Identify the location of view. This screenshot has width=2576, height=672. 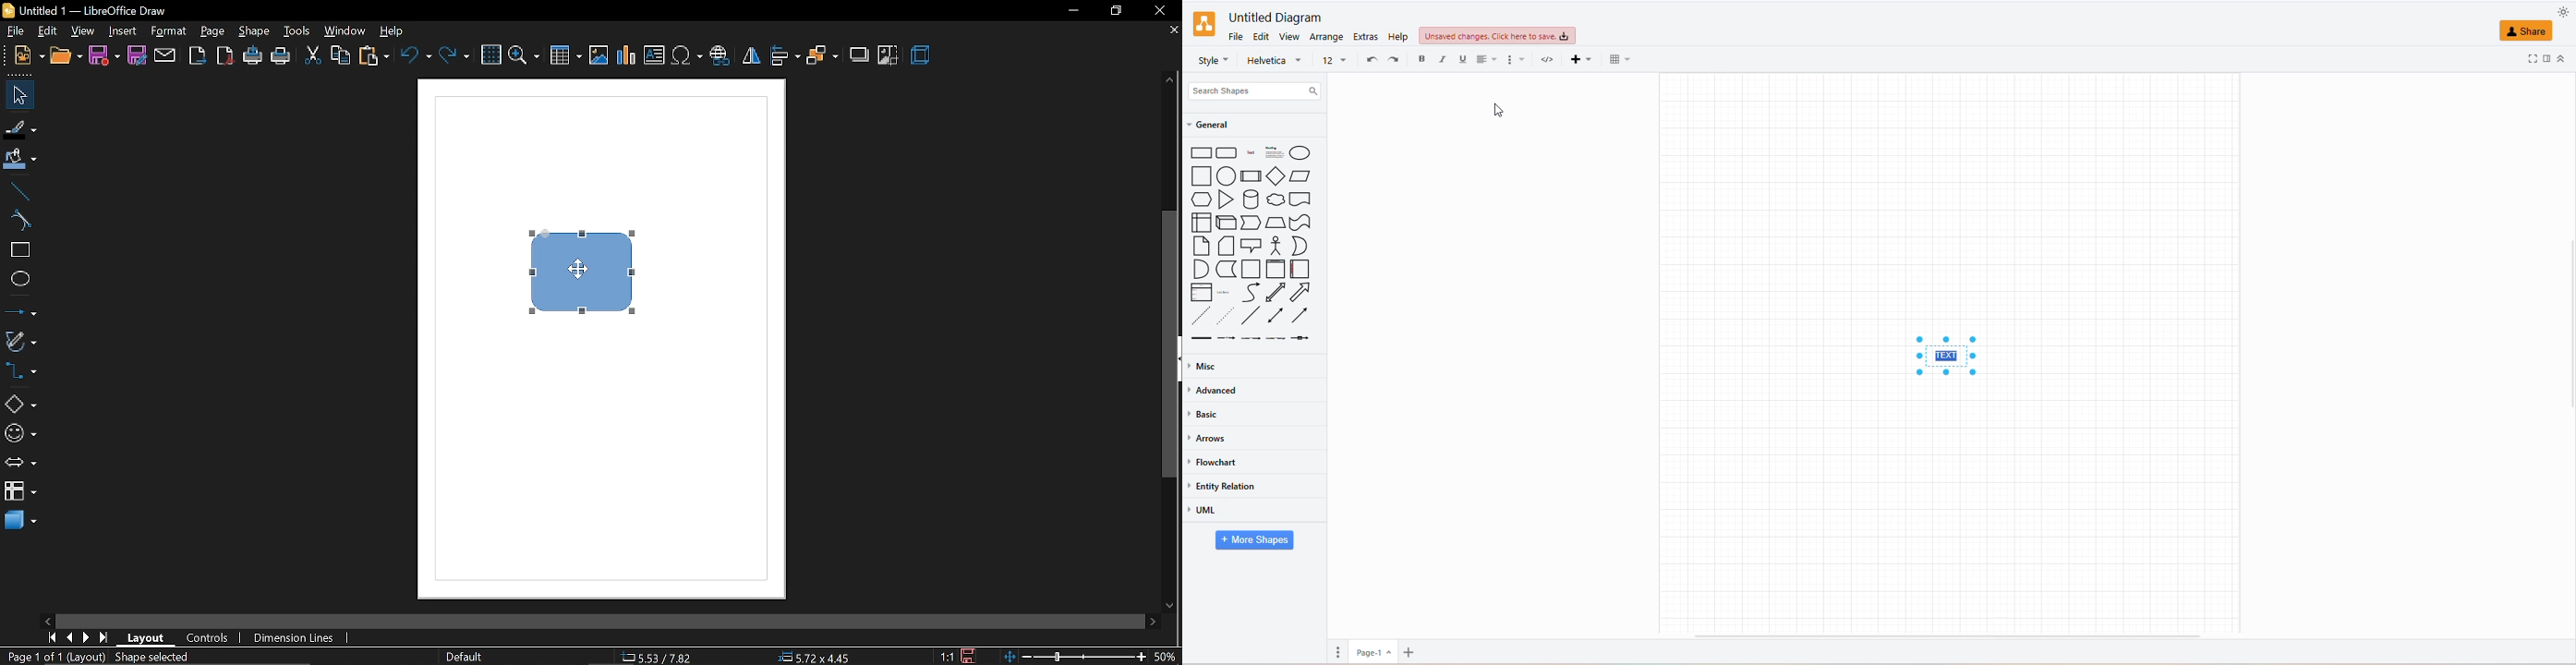
(1289, 38).